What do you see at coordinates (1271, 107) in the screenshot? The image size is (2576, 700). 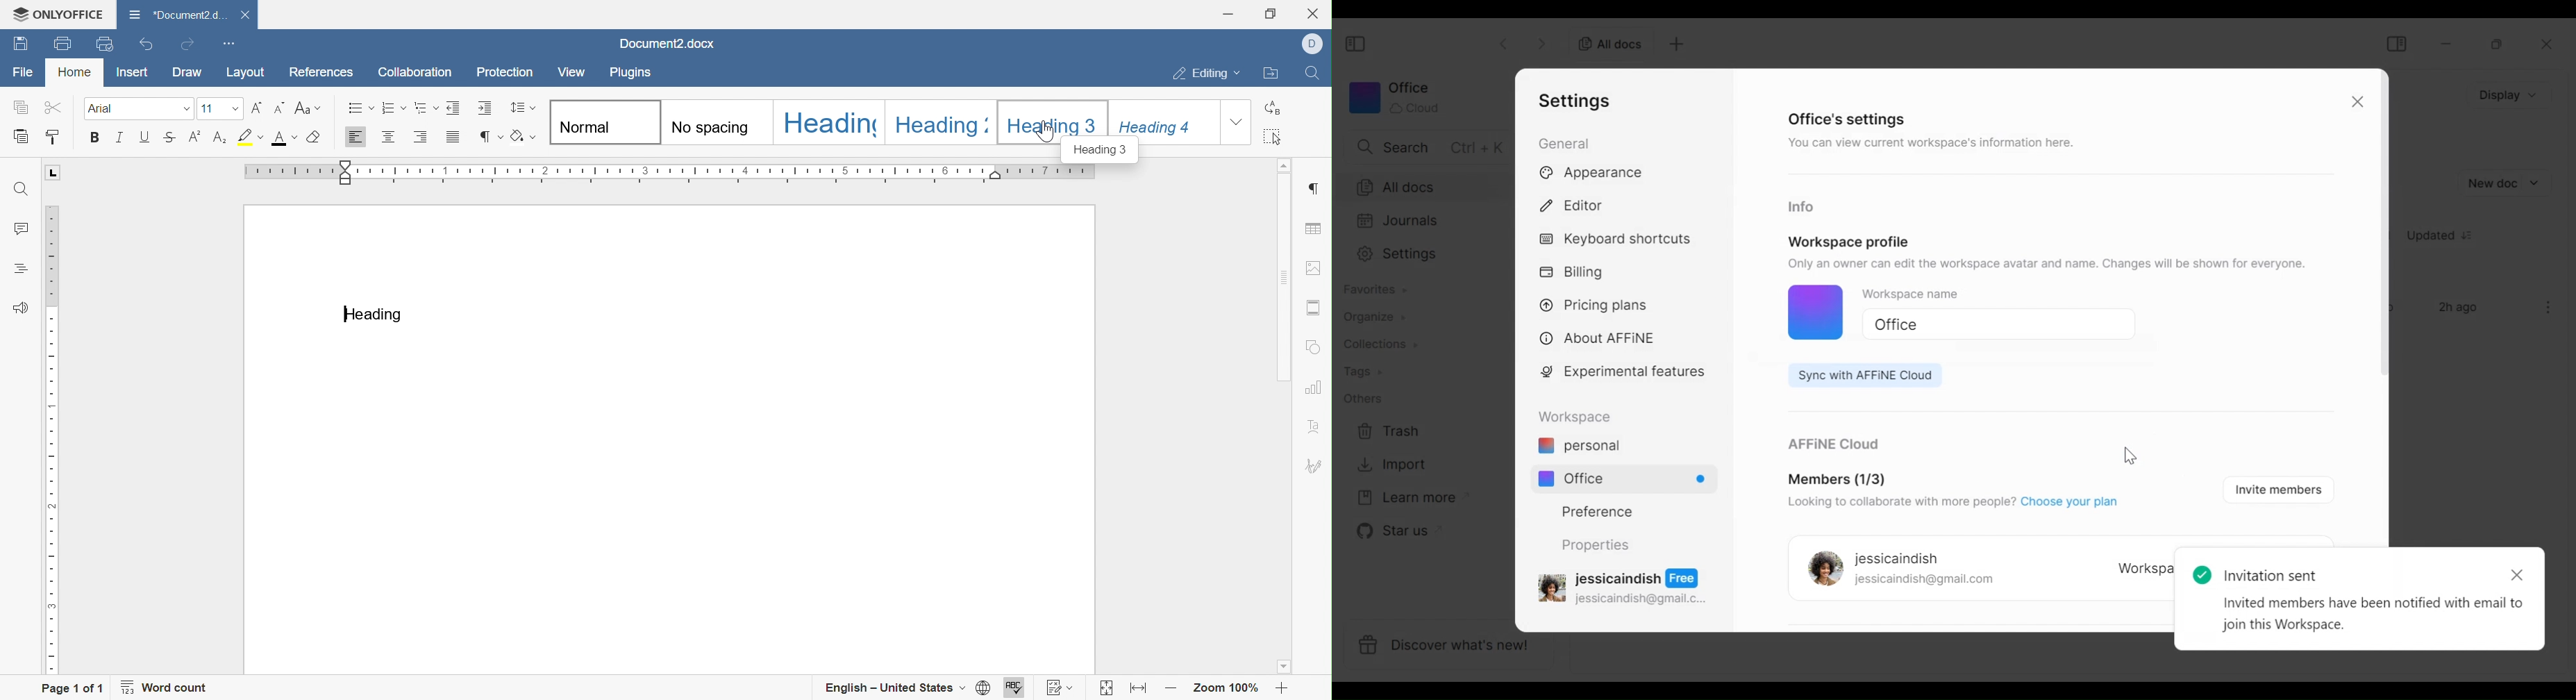 I see `Replace` at bounding box center [1271, 107].